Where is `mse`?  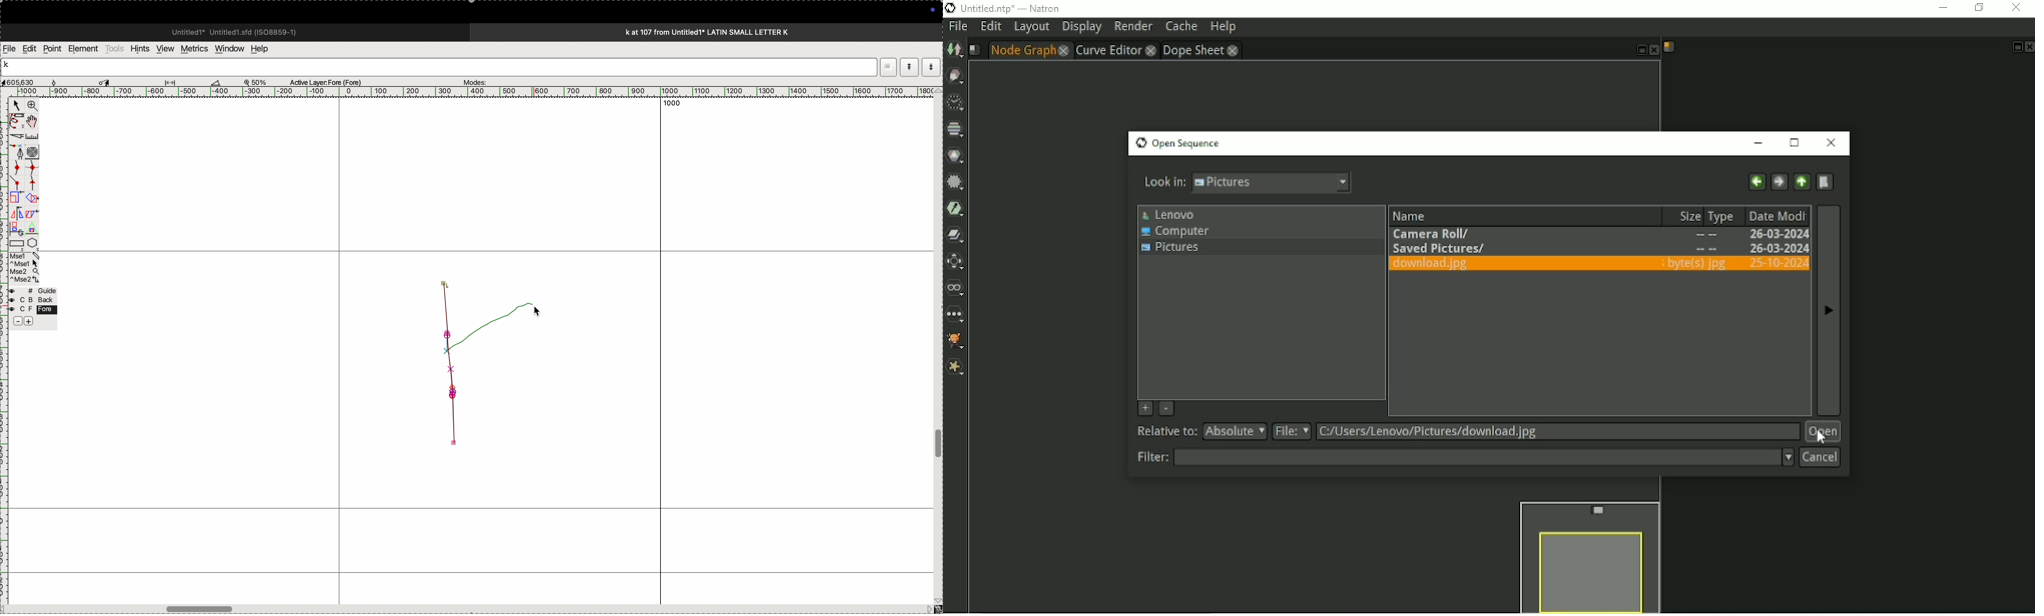 mse is located at coordinates (25, 268).